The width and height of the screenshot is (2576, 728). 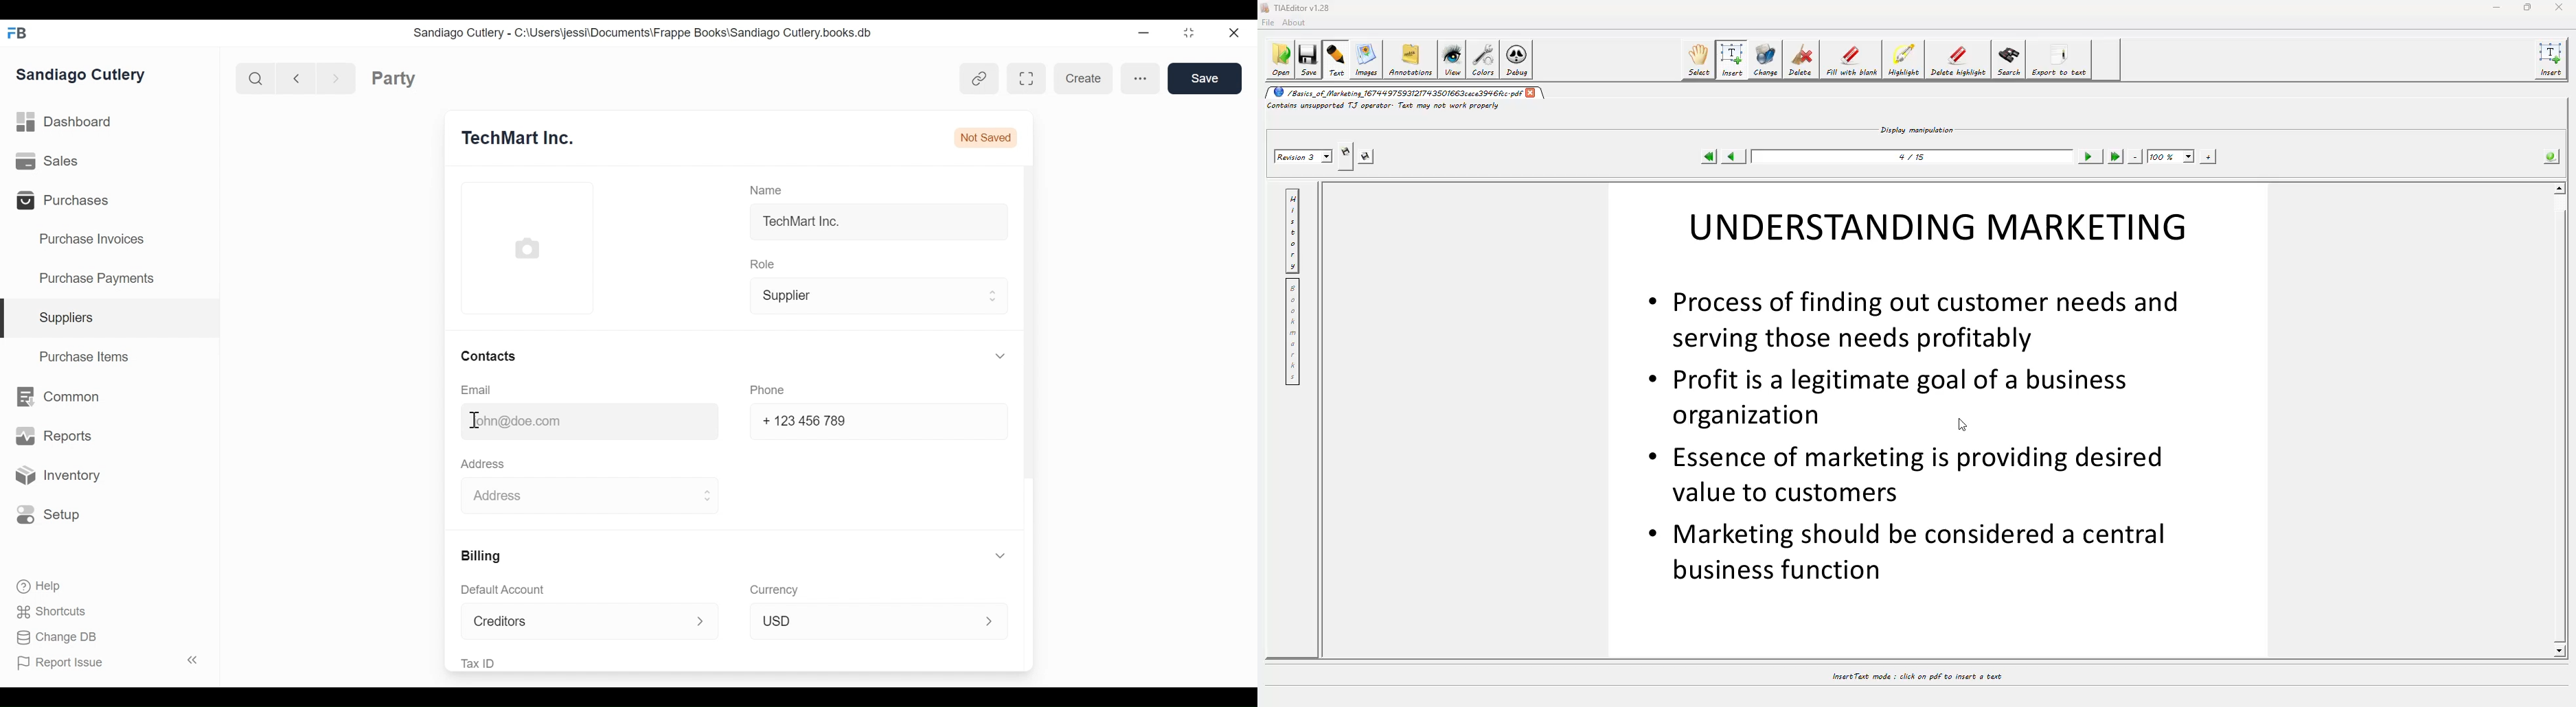 What do you see at coordinates (1141, 79) in the screenshot?
I see `more` at bounding box center [1141, 79].